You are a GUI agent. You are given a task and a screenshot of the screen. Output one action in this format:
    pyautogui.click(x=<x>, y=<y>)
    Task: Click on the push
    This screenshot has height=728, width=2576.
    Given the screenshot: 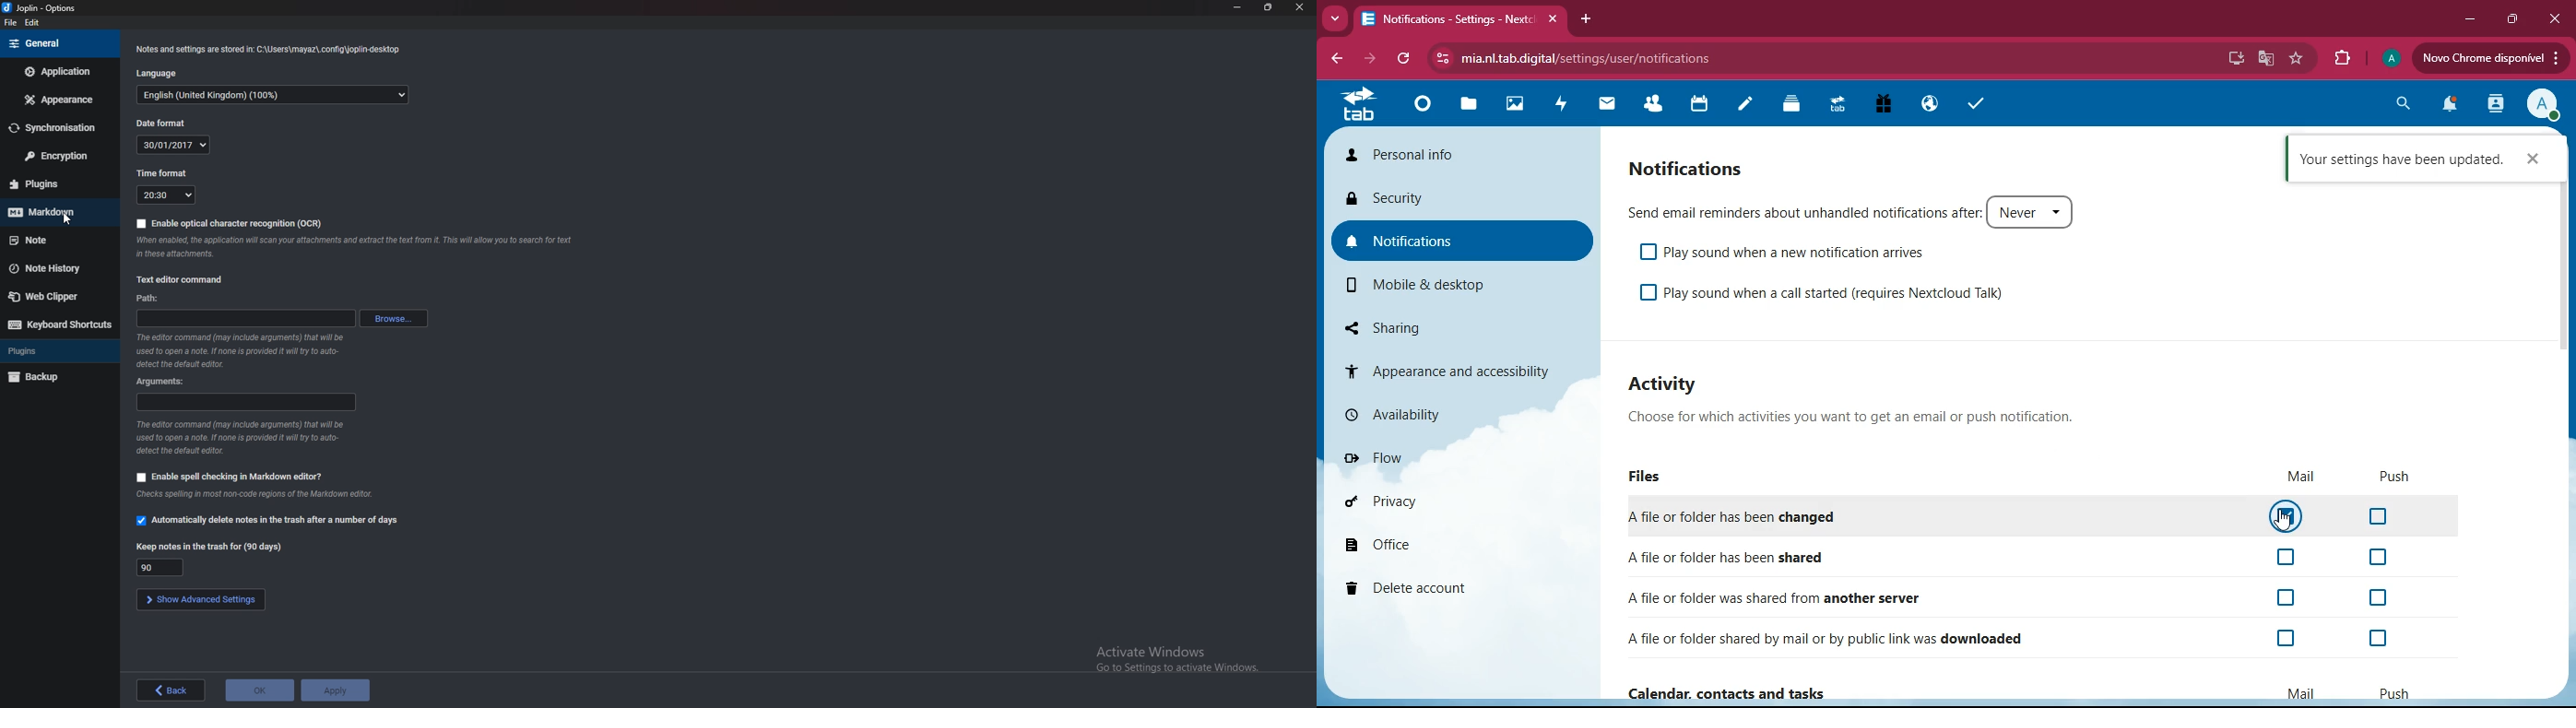 What is the action you would take?
    pyautogui.click(x=2394, y=694)
    